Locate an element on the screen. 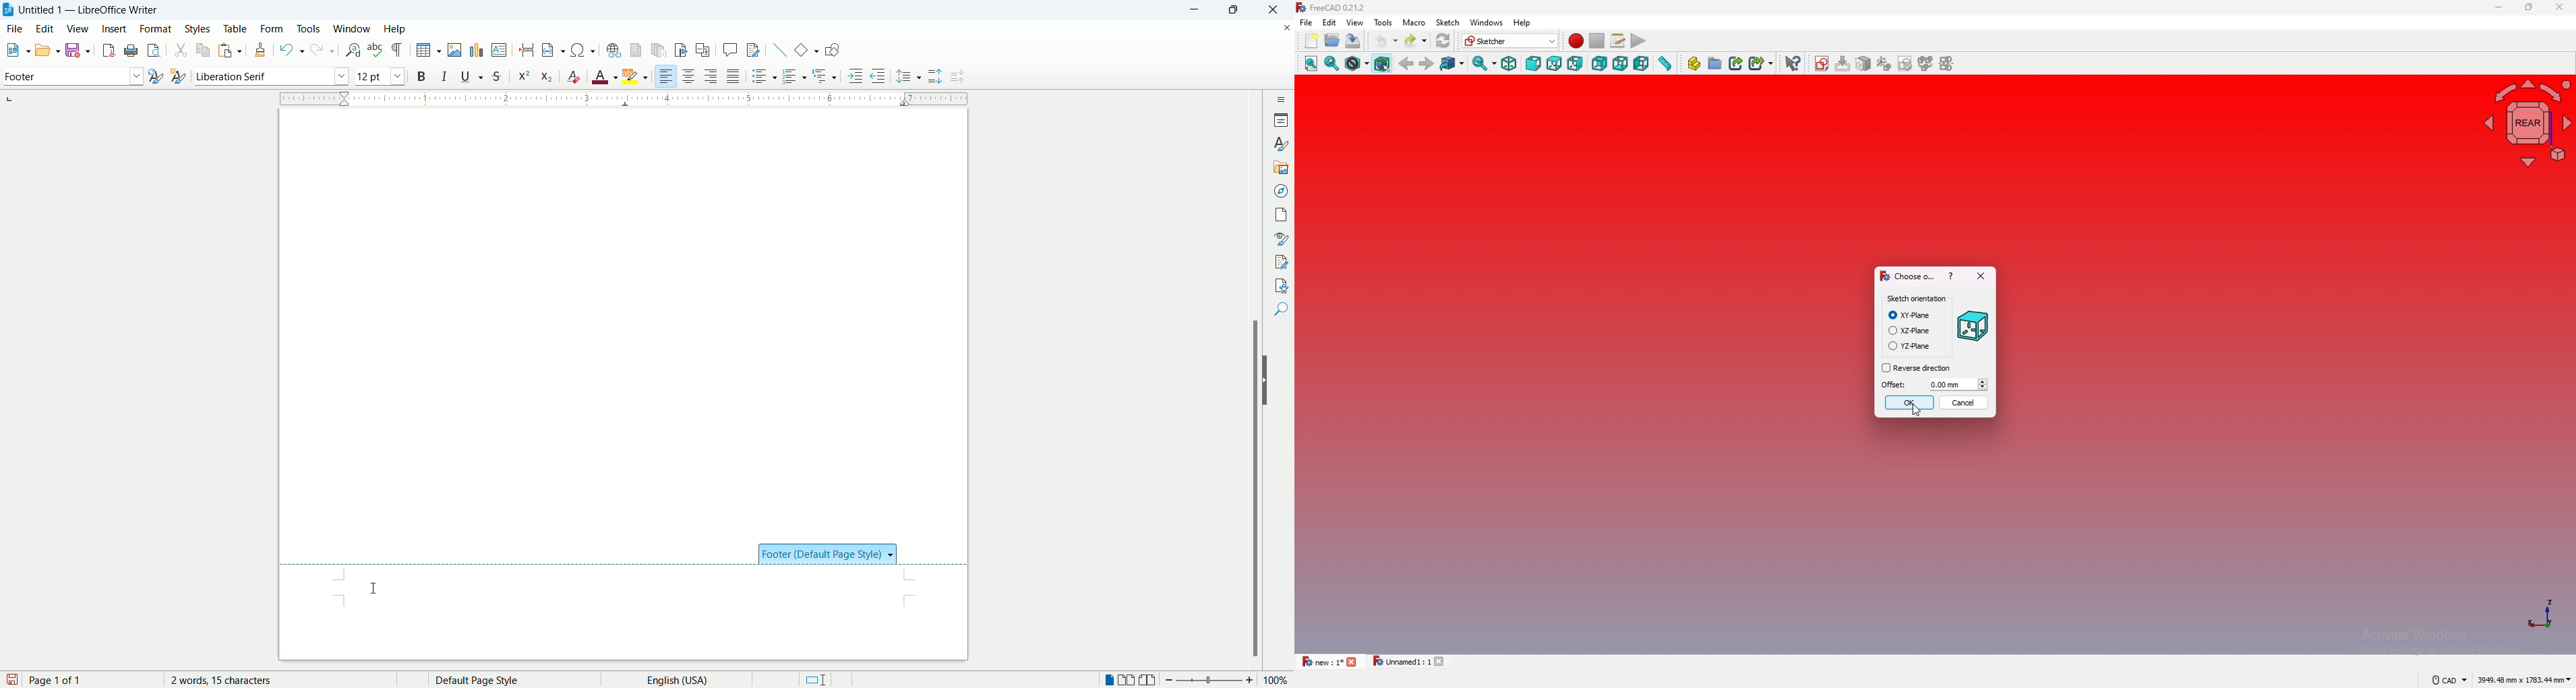 The width and height of the screenshot is (2576, 700). accessibility check is located at coordinates (1282, 285).